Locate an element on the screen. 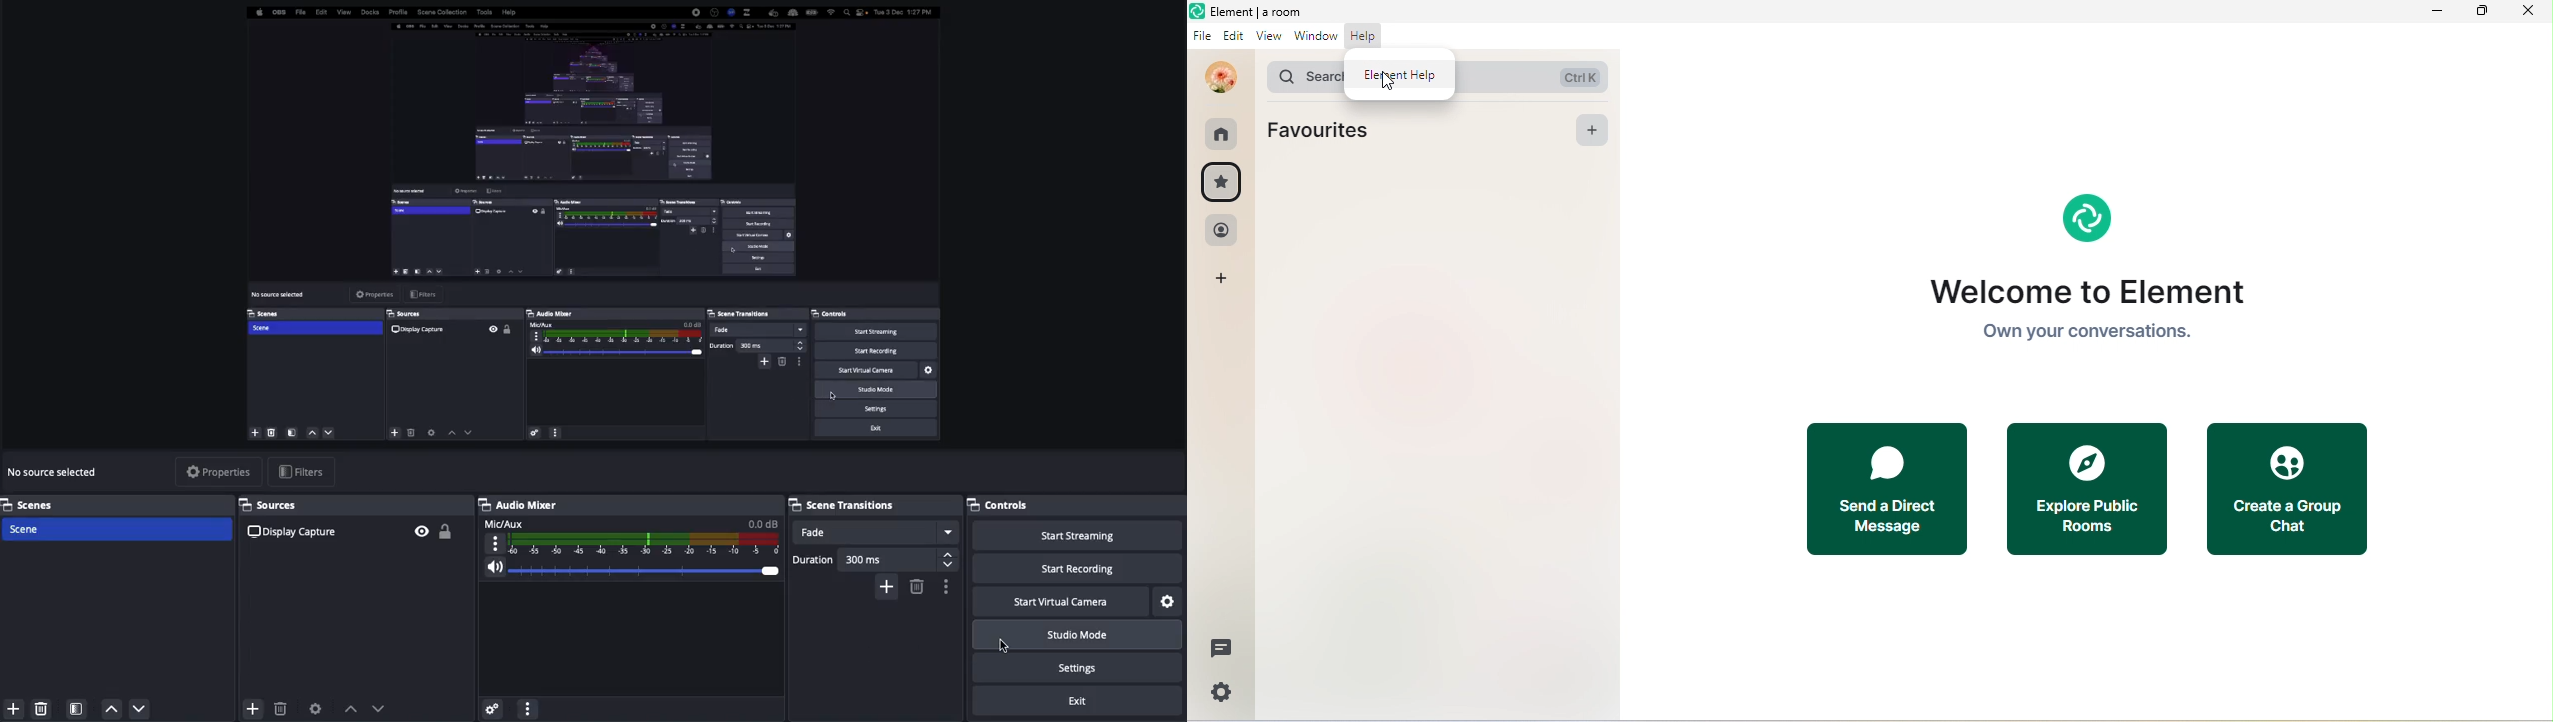 The height and width of the screenshot is (728, 2576). Scene transitions is located at coordinates (872, 505).